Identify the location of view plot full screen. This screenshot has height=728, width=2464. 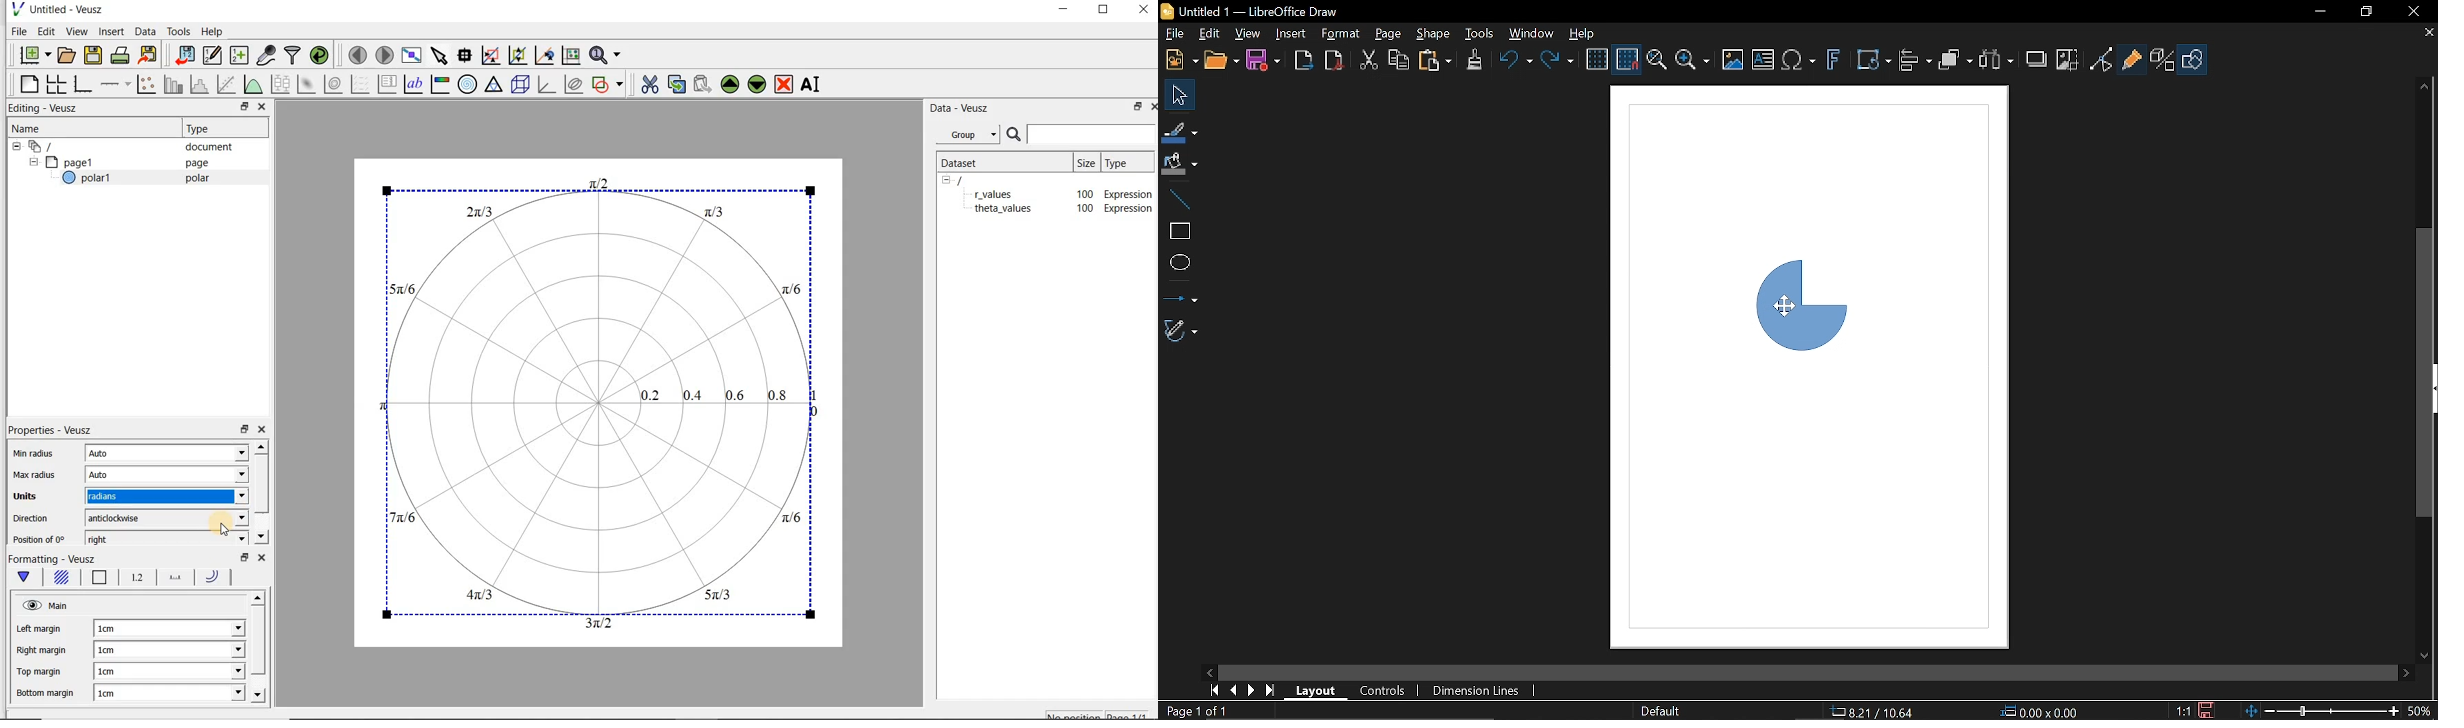
(410, 54).